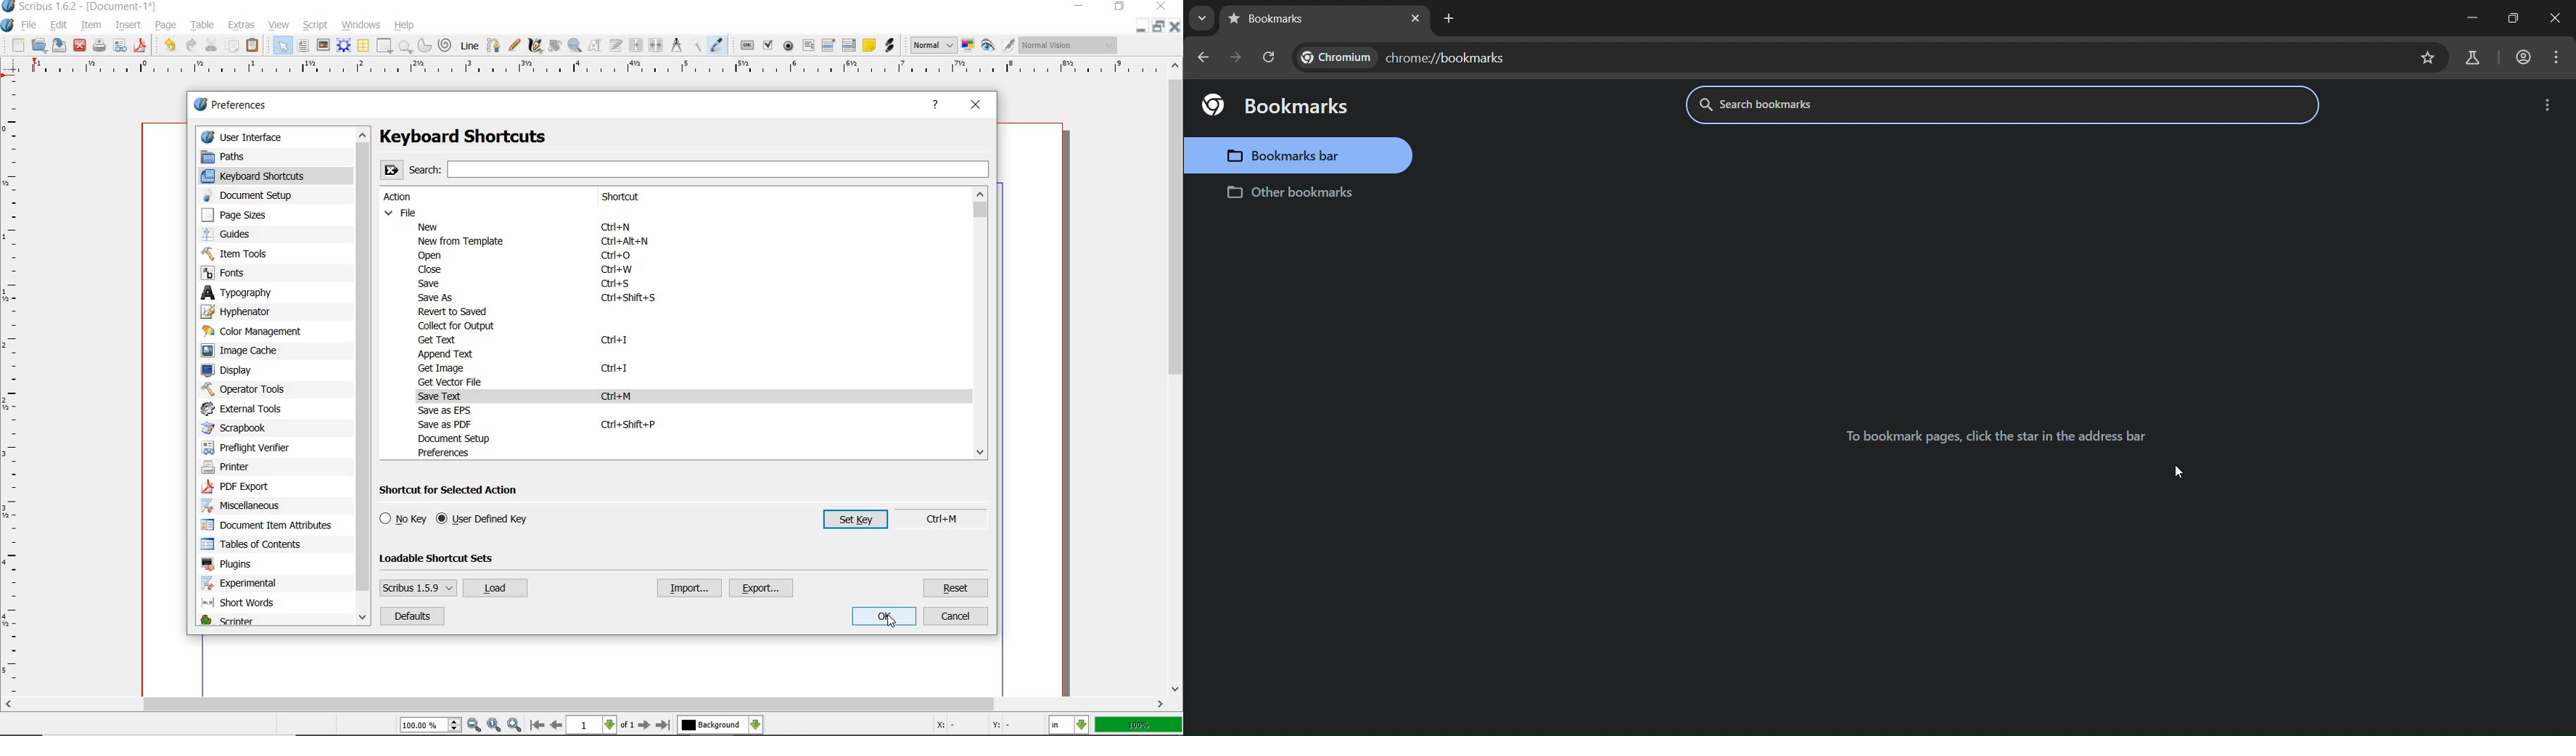  What do you see at coordinates (258, 195) in the screenshot?
I see `document setup` at bounding box center [258, 195].